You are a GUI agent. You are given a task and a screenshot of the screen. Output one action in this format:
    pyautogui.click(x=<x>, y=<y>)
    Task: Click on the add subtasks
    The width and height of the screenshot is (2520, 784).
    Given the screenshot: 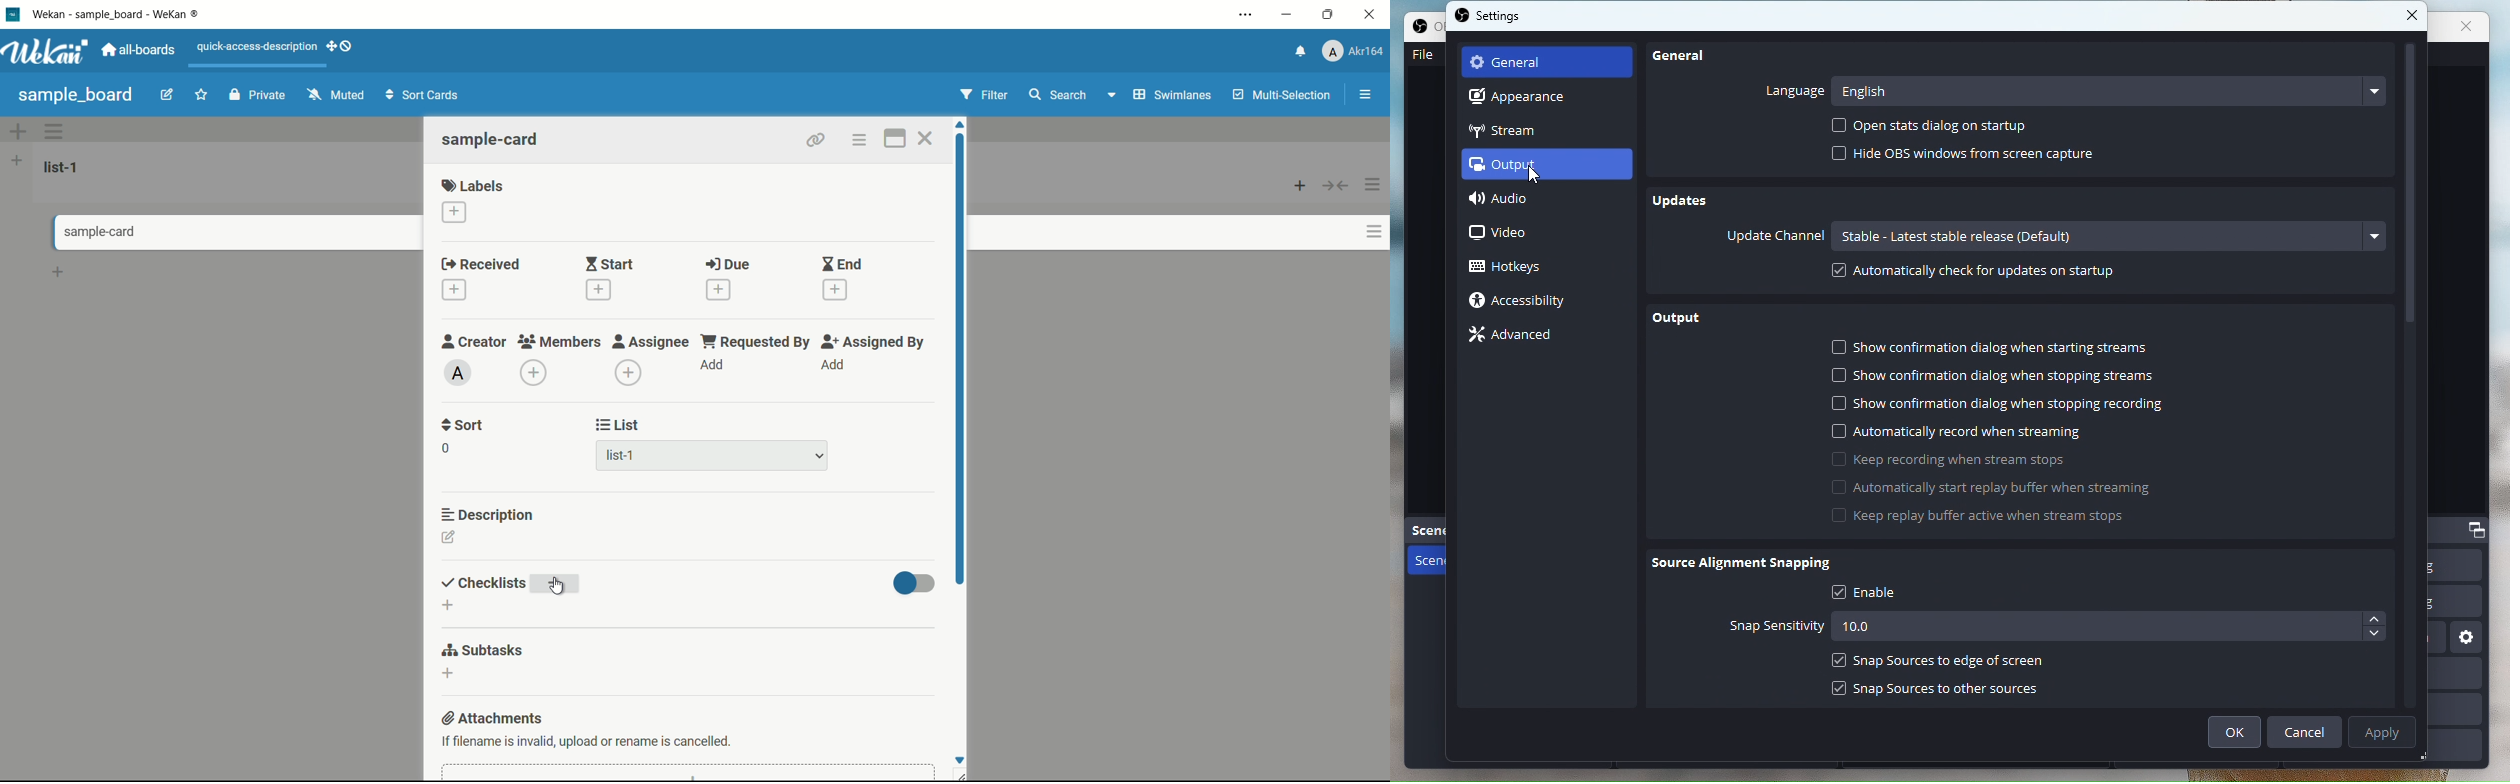 What is the action you would take?
    pyautogui.click(x=447, y=674)
    